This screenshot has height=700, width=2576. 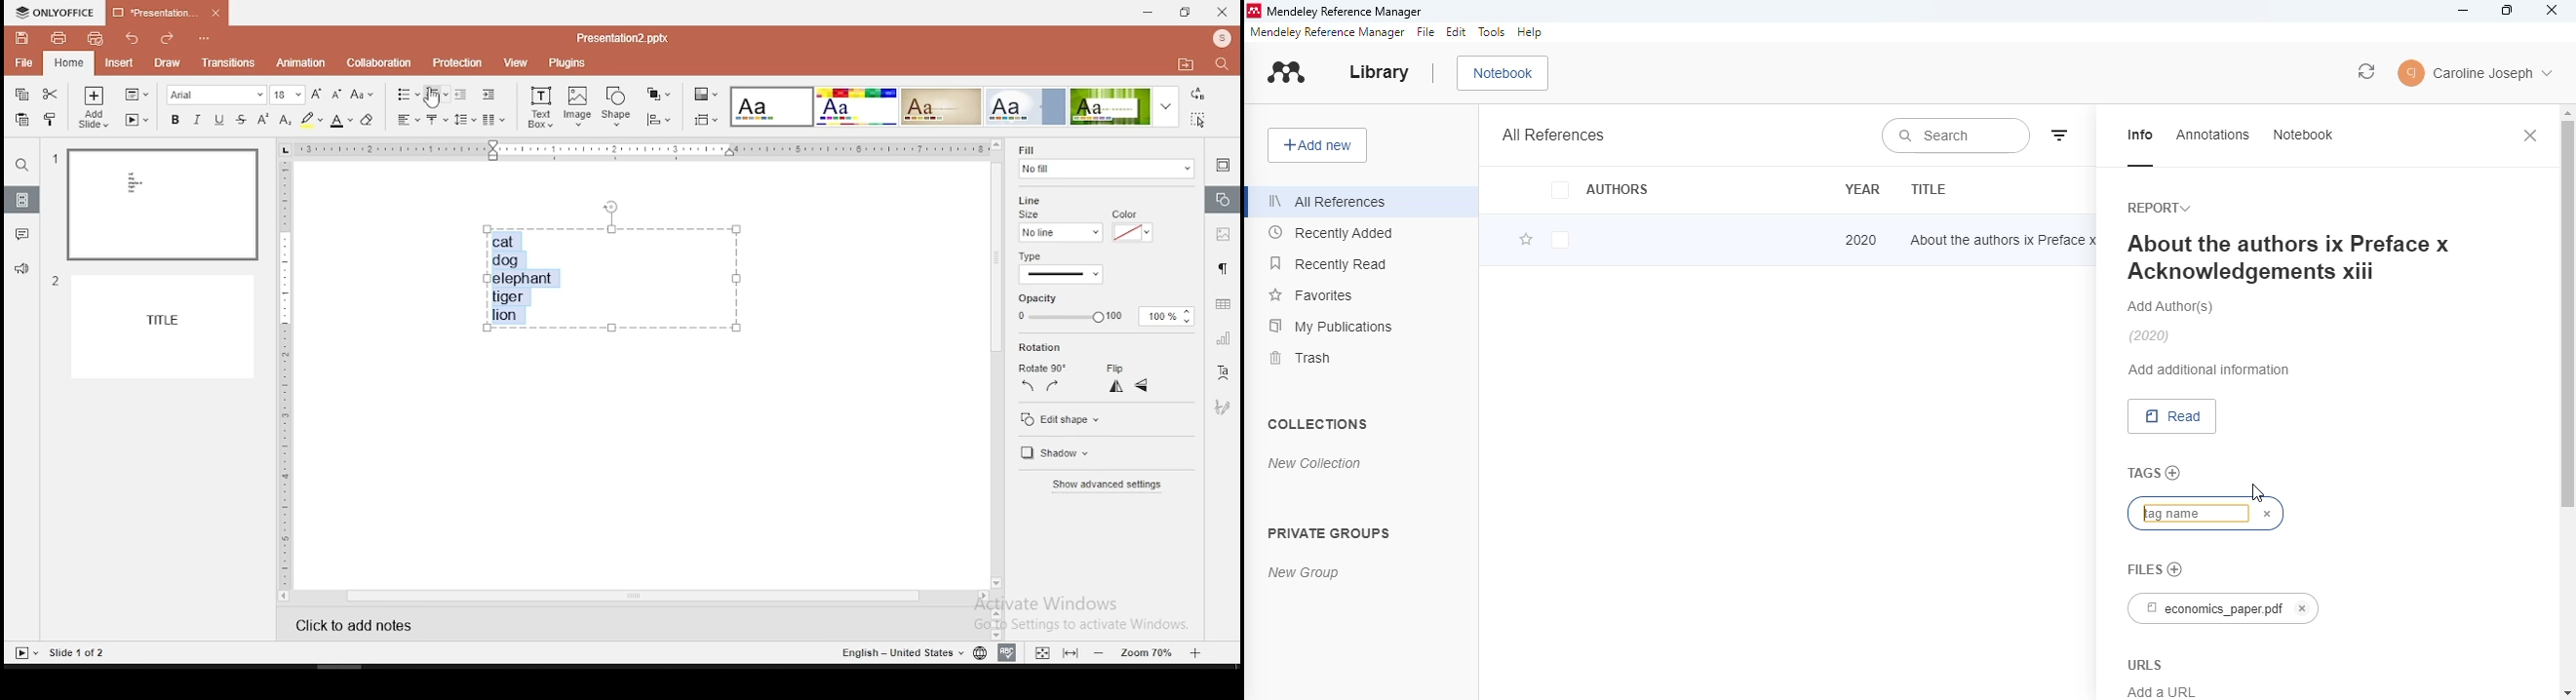 What do you see at coordinates (259, 119) in the screenshot?
I see `superscript` at bounding box center [259, 119].